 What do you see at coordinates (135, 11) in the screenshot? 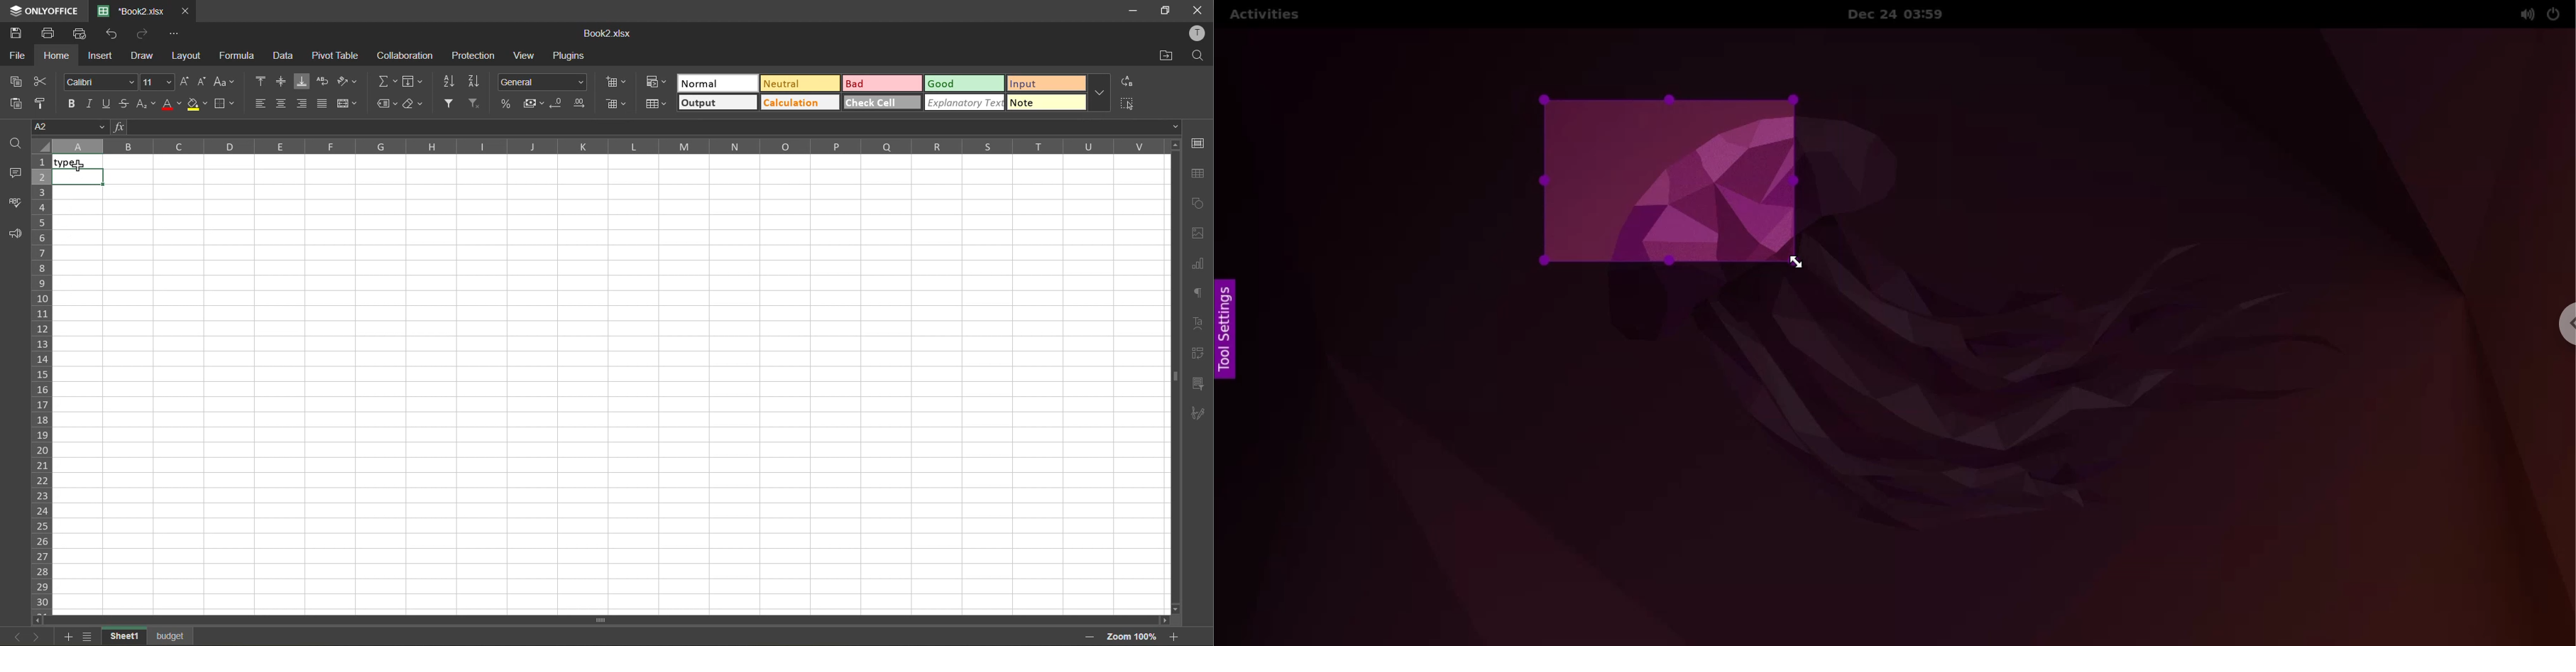
I see `file name` at bounding box center [135, 11].